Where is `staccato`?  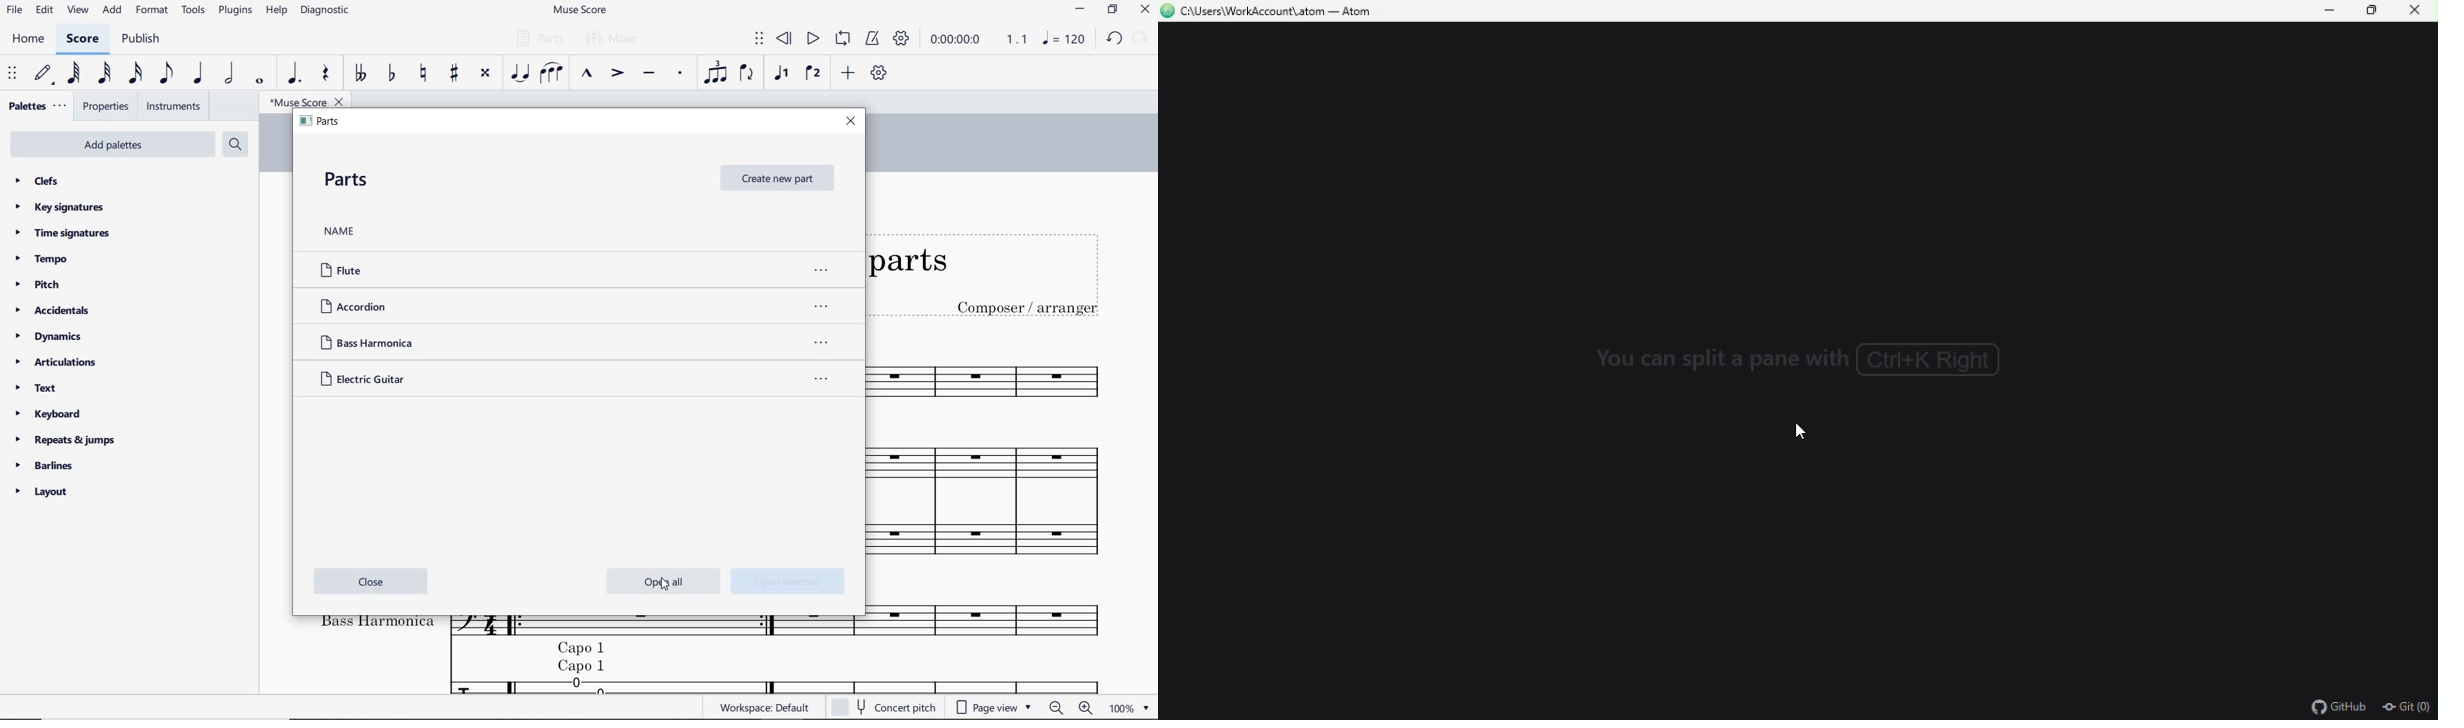 staccato is located at coordinates (682, 73).